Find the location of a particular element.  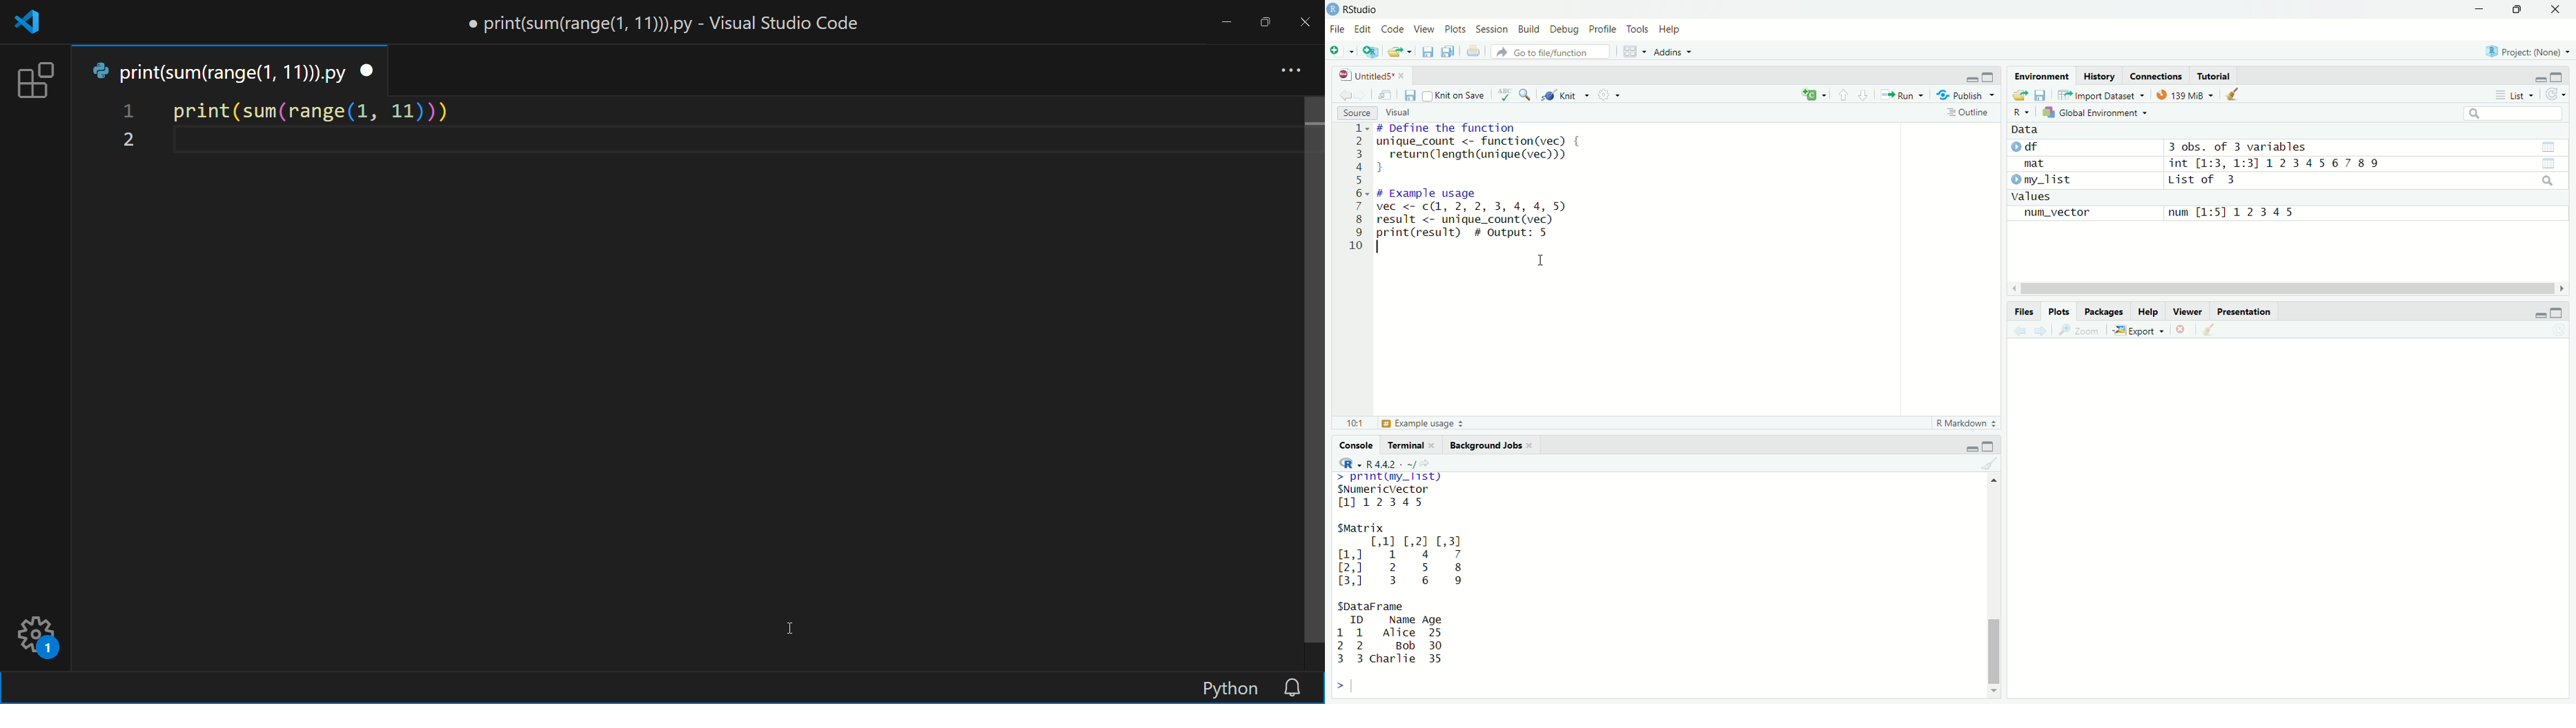

search bar is located at coordinates (2515, 113).